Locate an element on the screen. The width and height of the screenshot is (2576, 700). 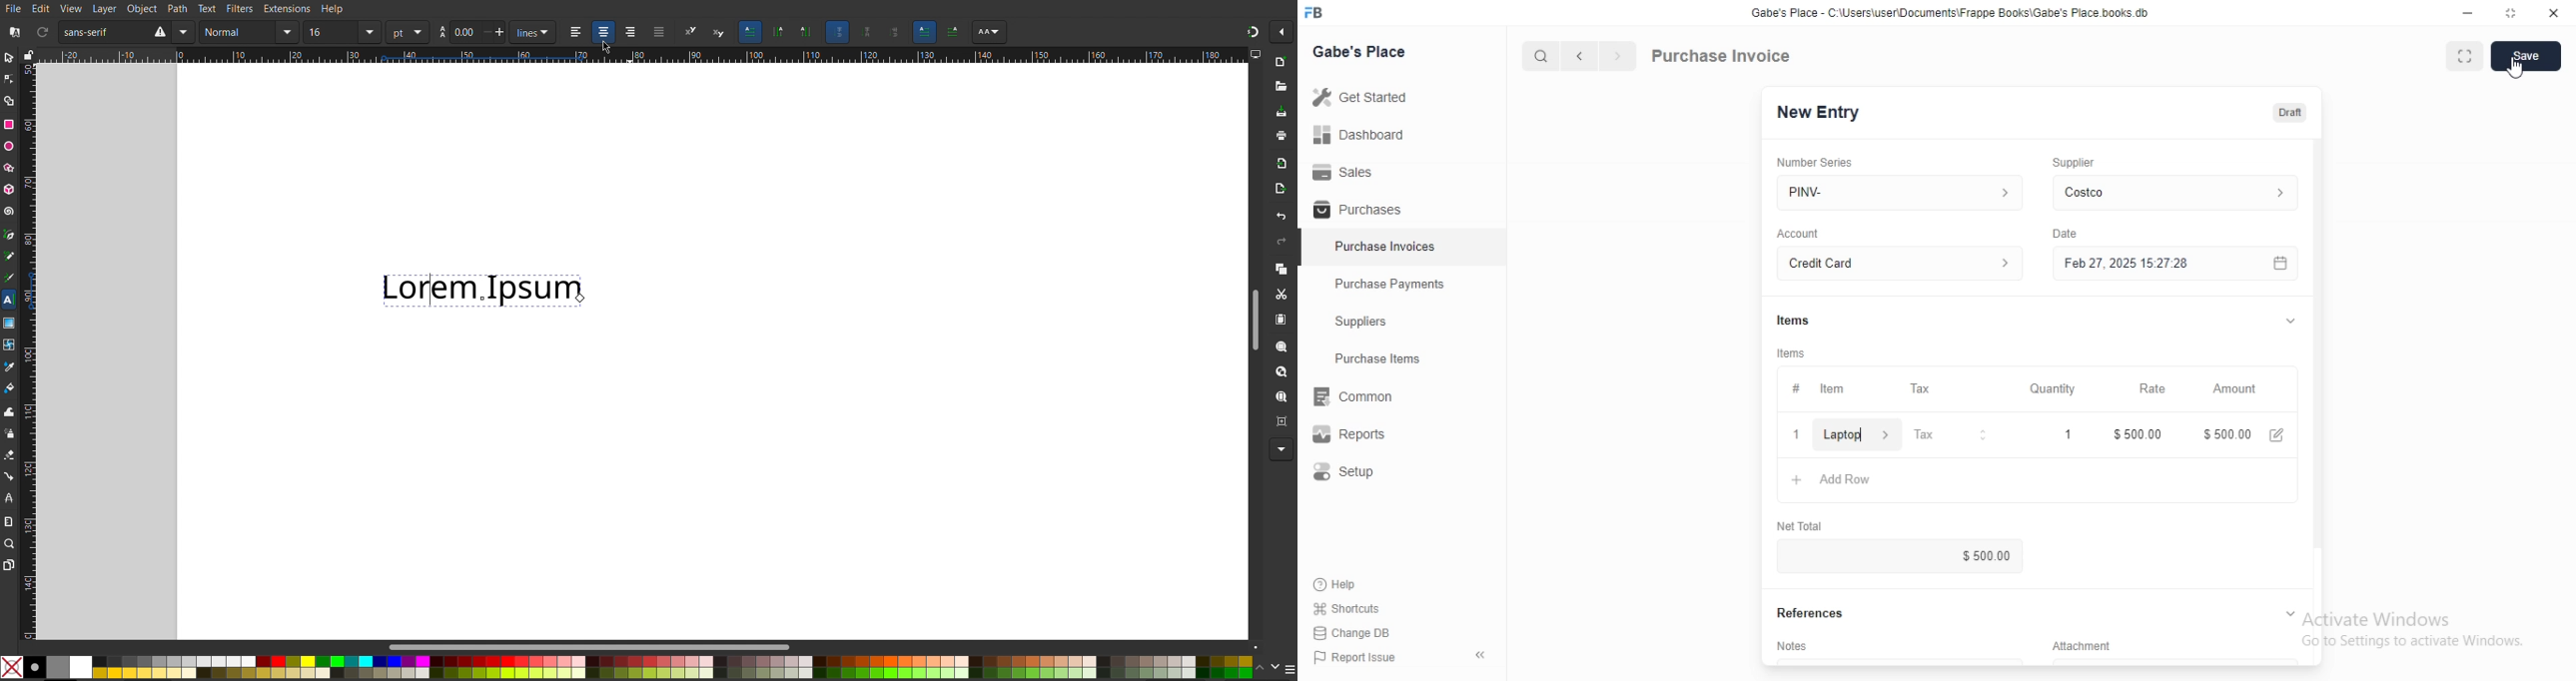
Draft is located at coordinates (2290, 113).